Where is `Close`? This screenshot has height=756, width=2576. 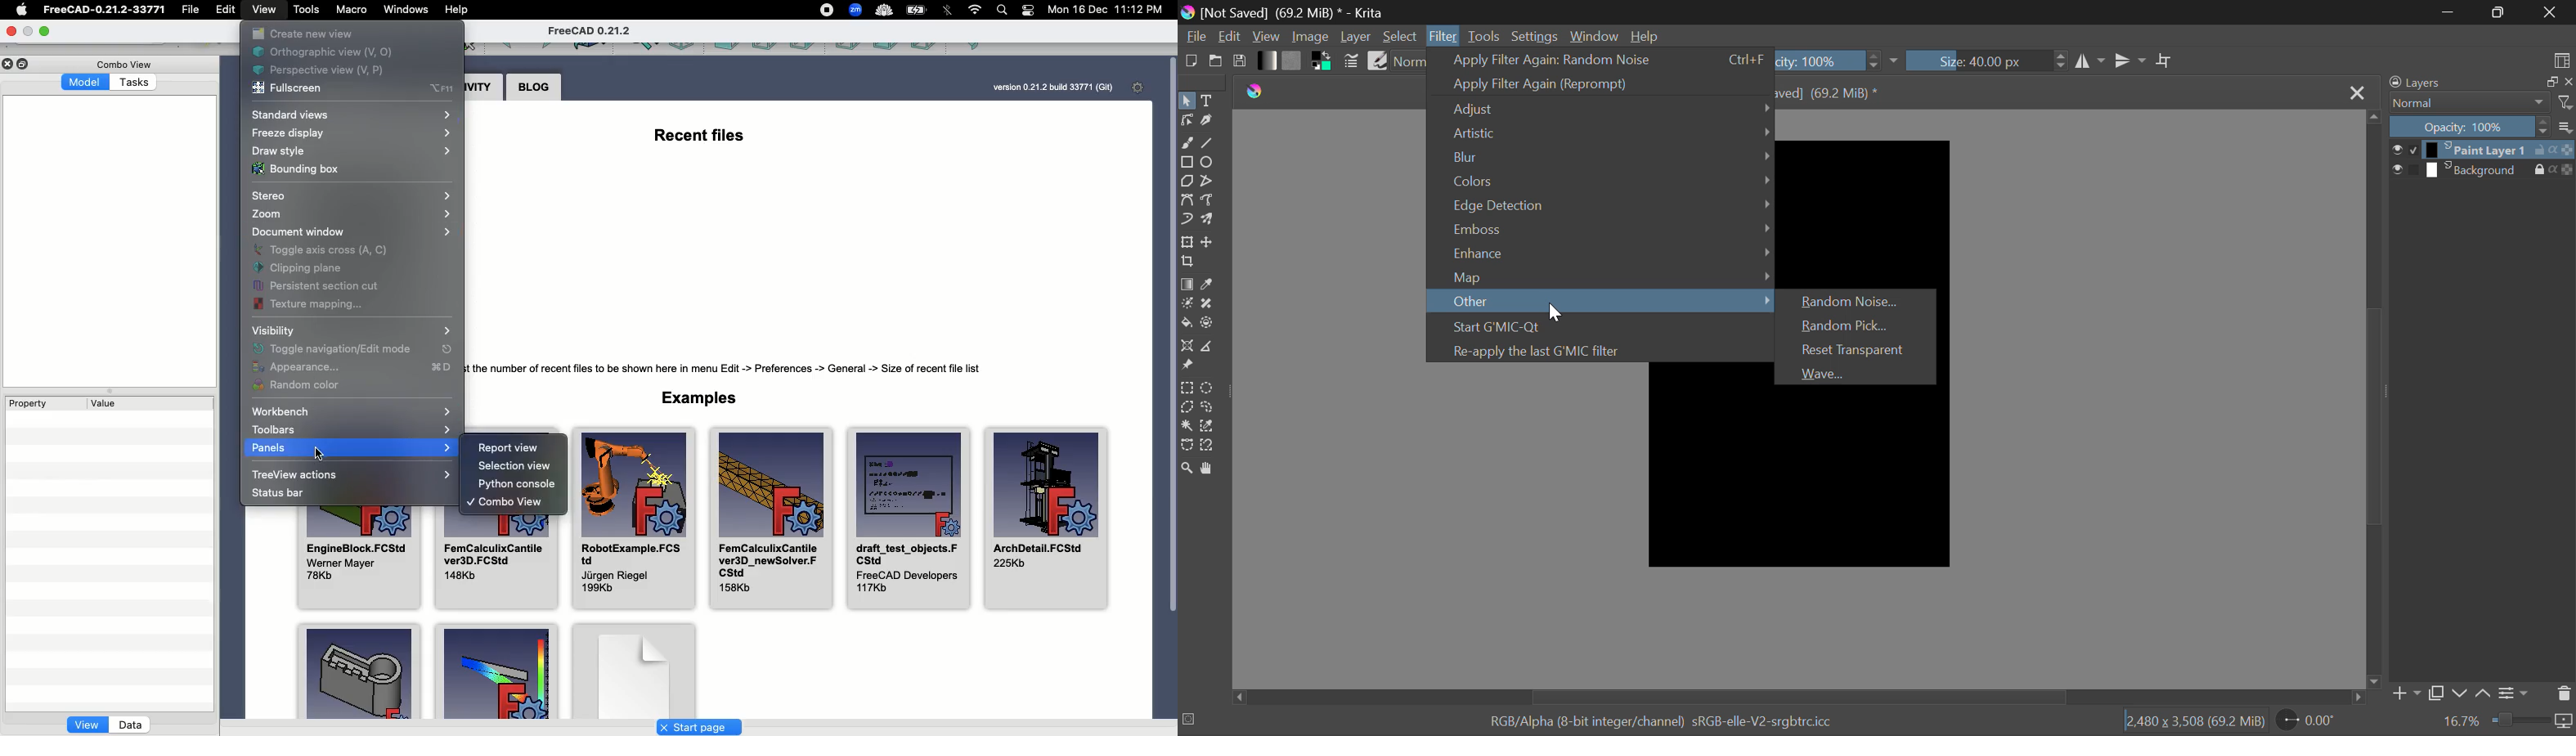
Close is located at coordinates (15, 32).